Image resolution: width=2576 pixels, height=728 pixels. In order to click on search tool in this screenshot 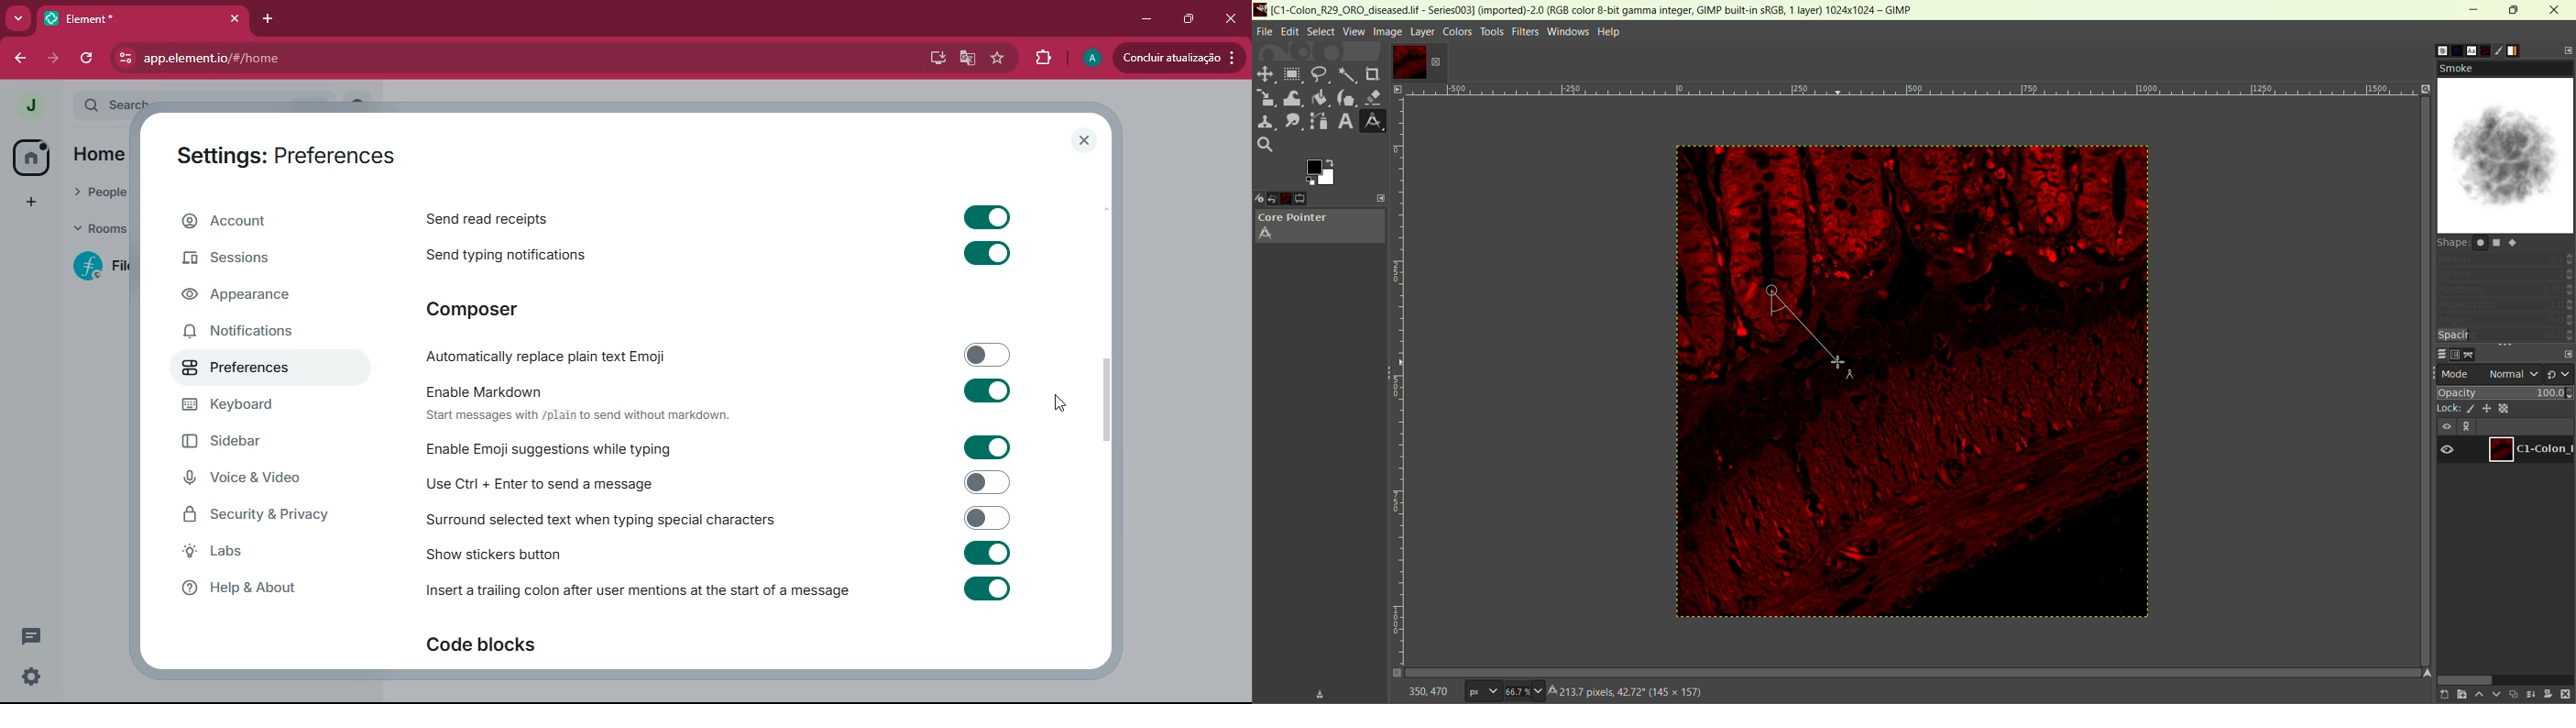, I will do `click(1265, 144)`.